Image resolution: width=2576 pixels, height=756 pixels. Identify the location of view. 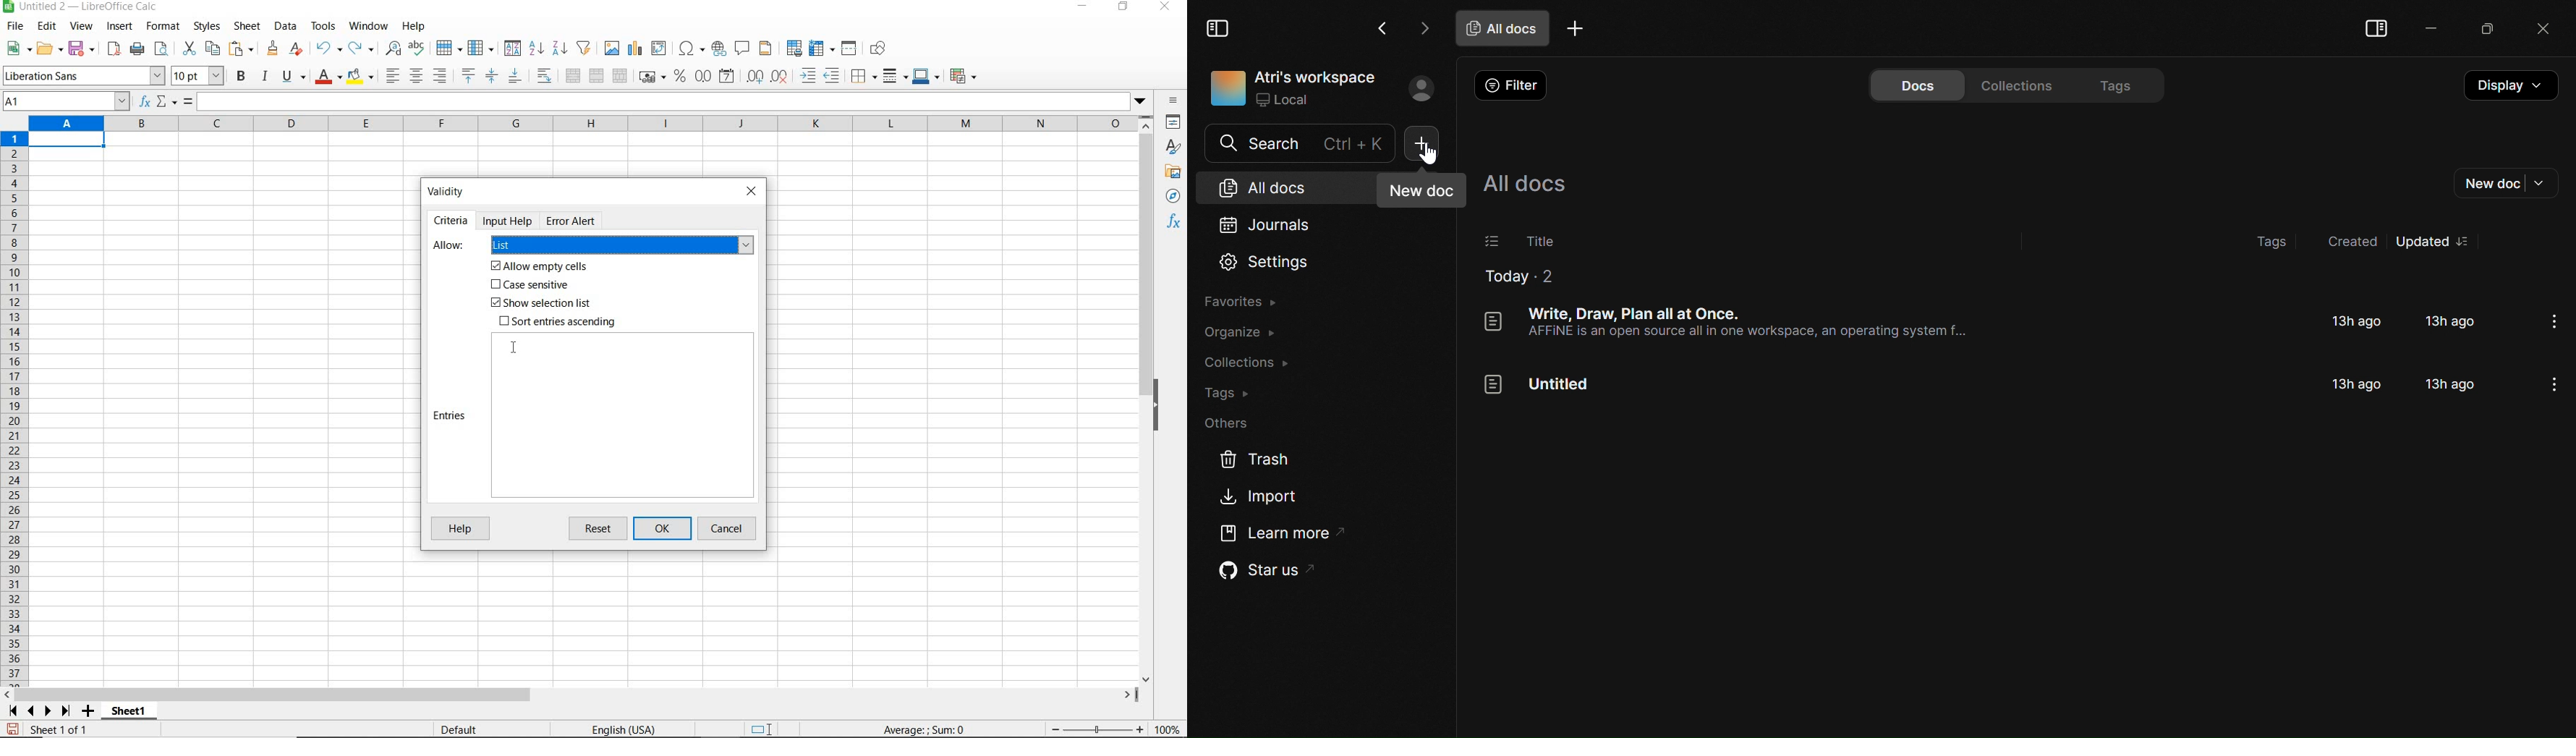
(82, 28).